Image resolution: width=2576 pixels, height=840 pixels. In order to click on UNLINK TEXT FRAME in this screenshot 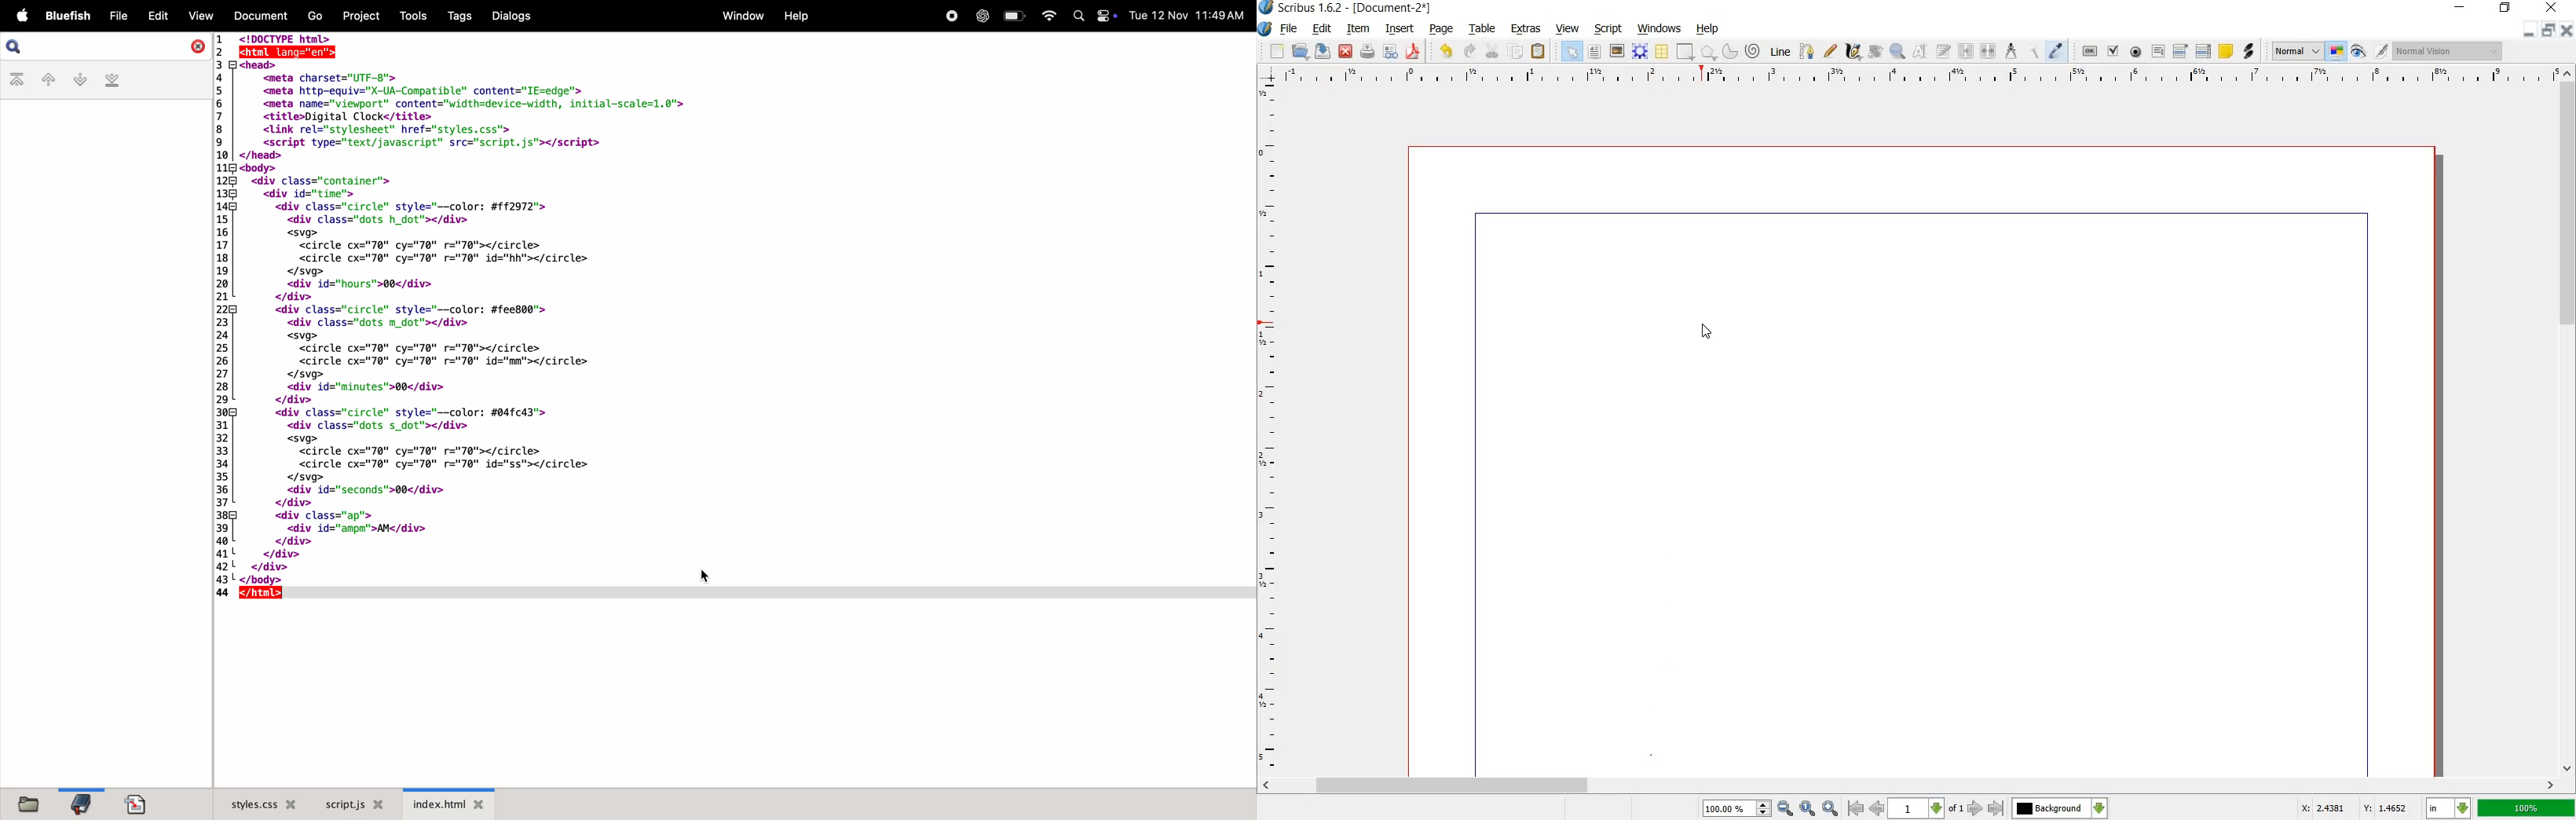, I will do `click(1989, 52)`.